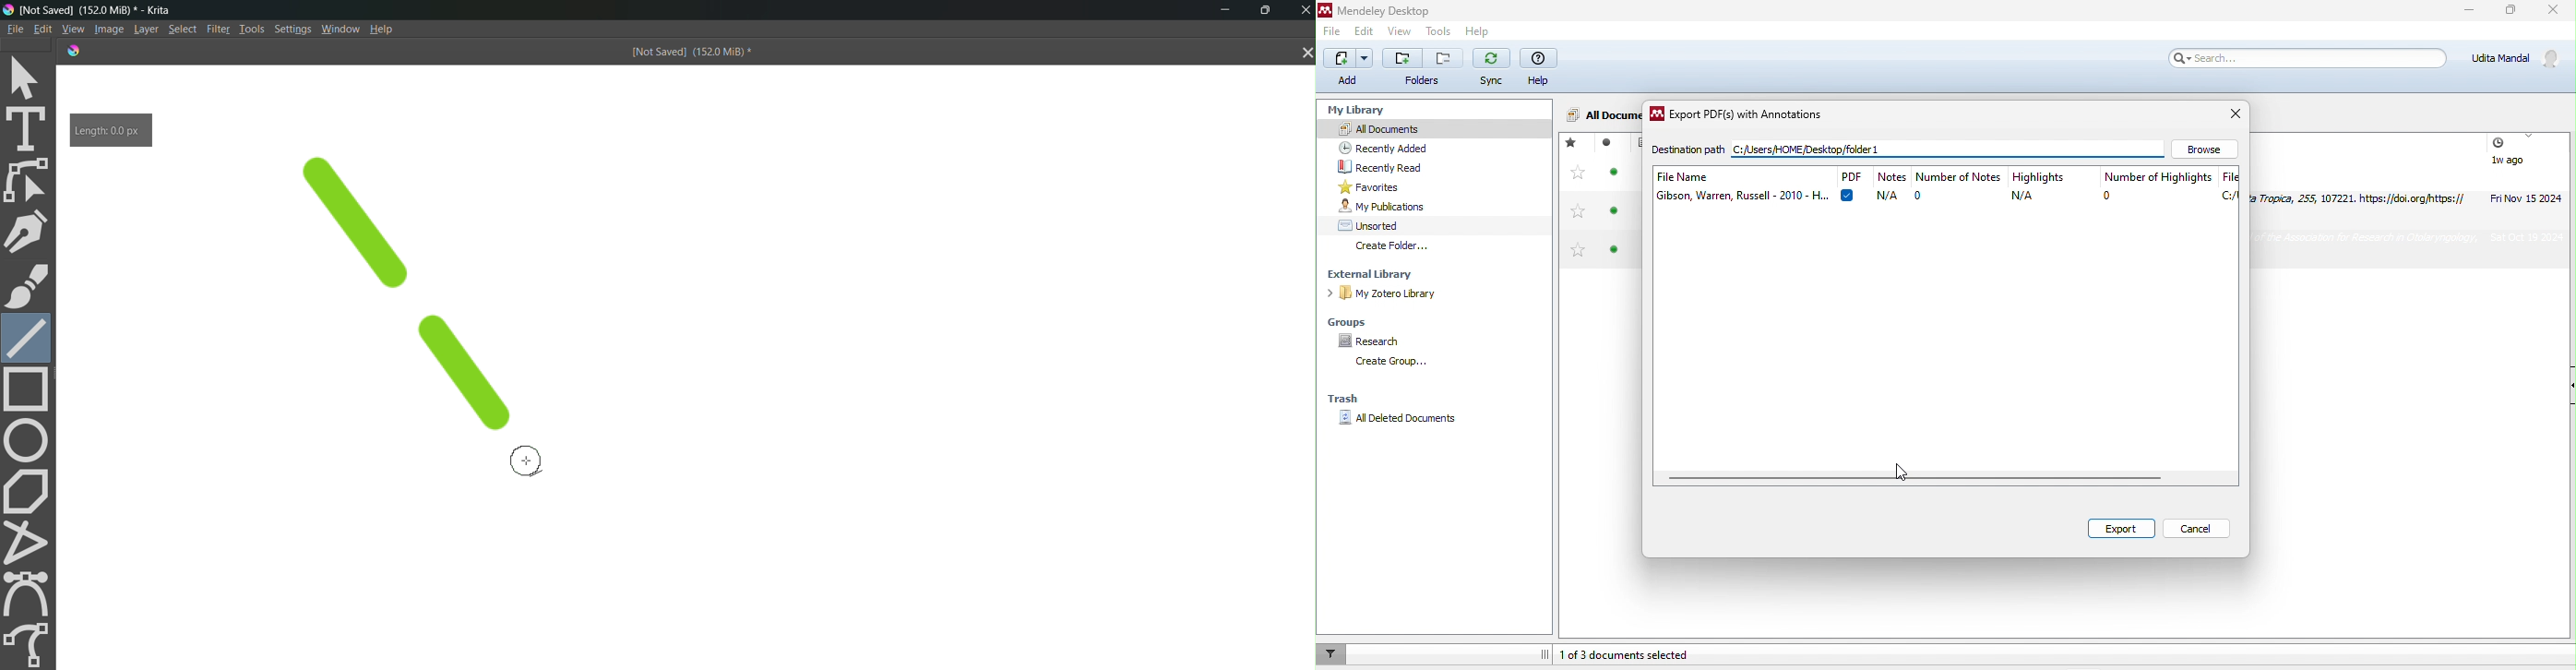 The image size is (2576, 672). What do you see at coordinates (1741, 185) in the screenshot?
I see `File Name.
Gibson, Warren, Russell - 2010 - H...` at bounding box center [1741, 185].